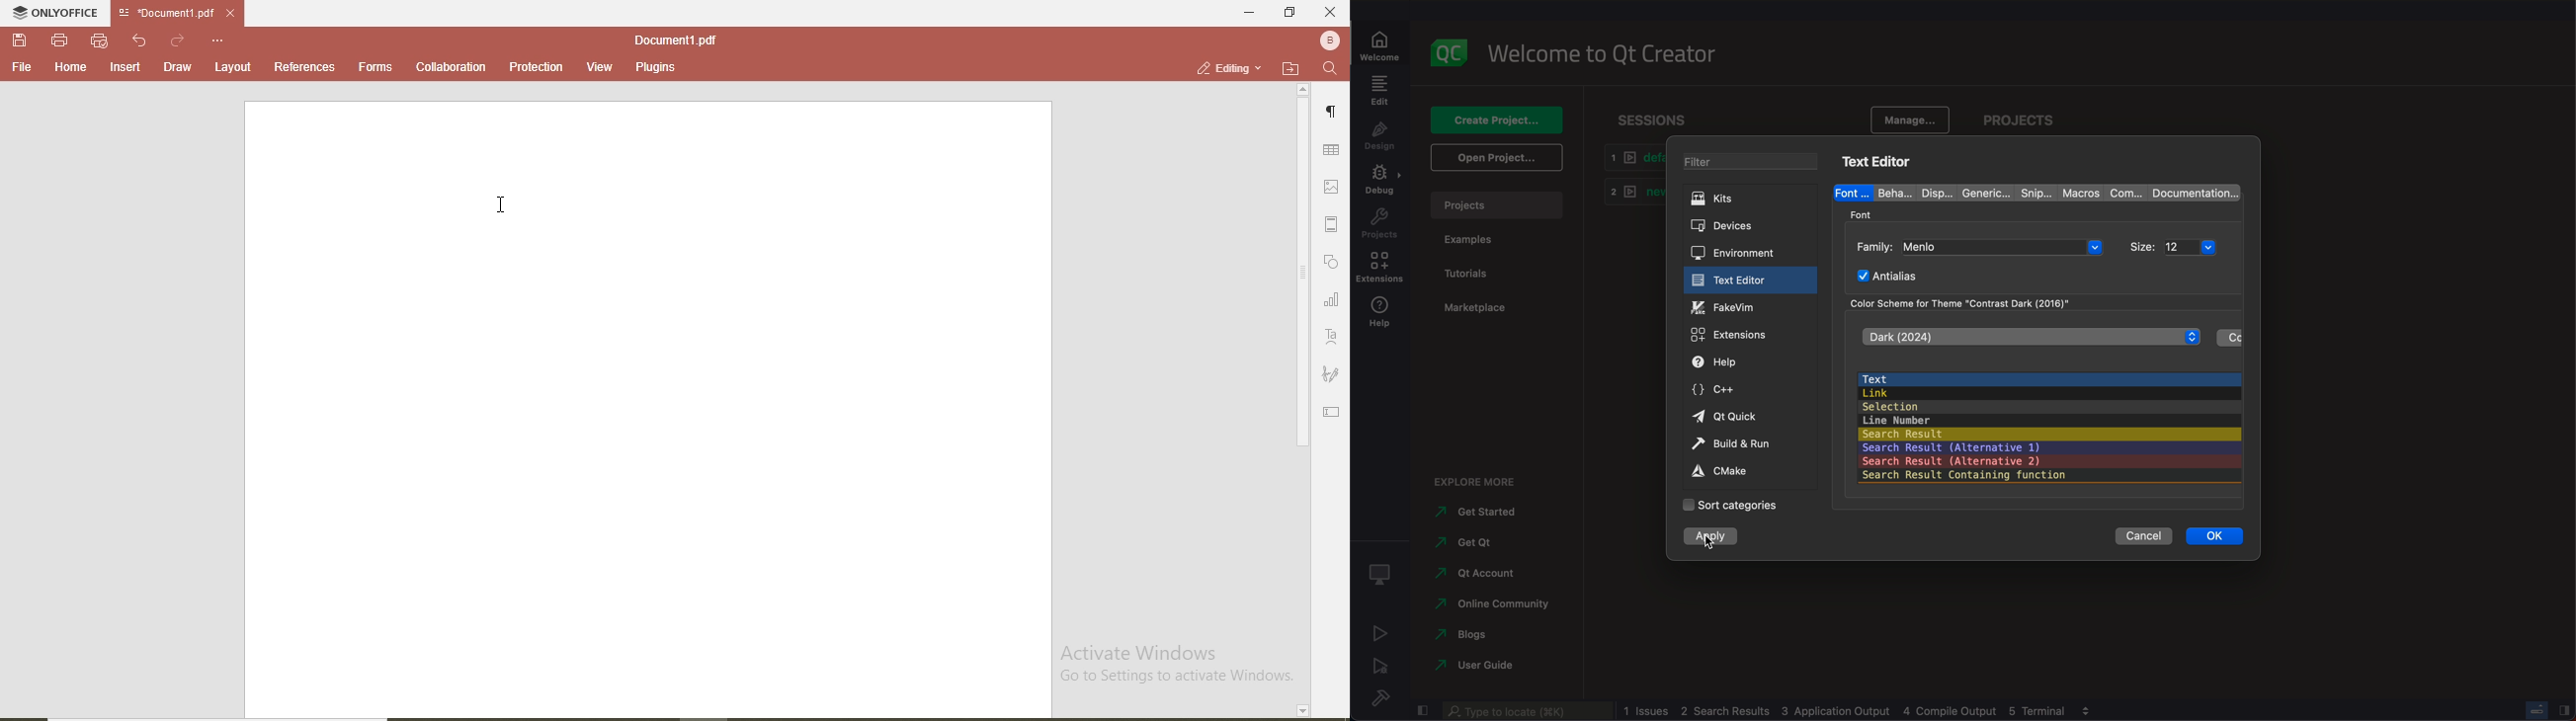 This screenshot has width=2576, height=728. What do you see at coordinates (1906, 117) in the screenshot?
I see `manage` at bounding box center [1906, 117].